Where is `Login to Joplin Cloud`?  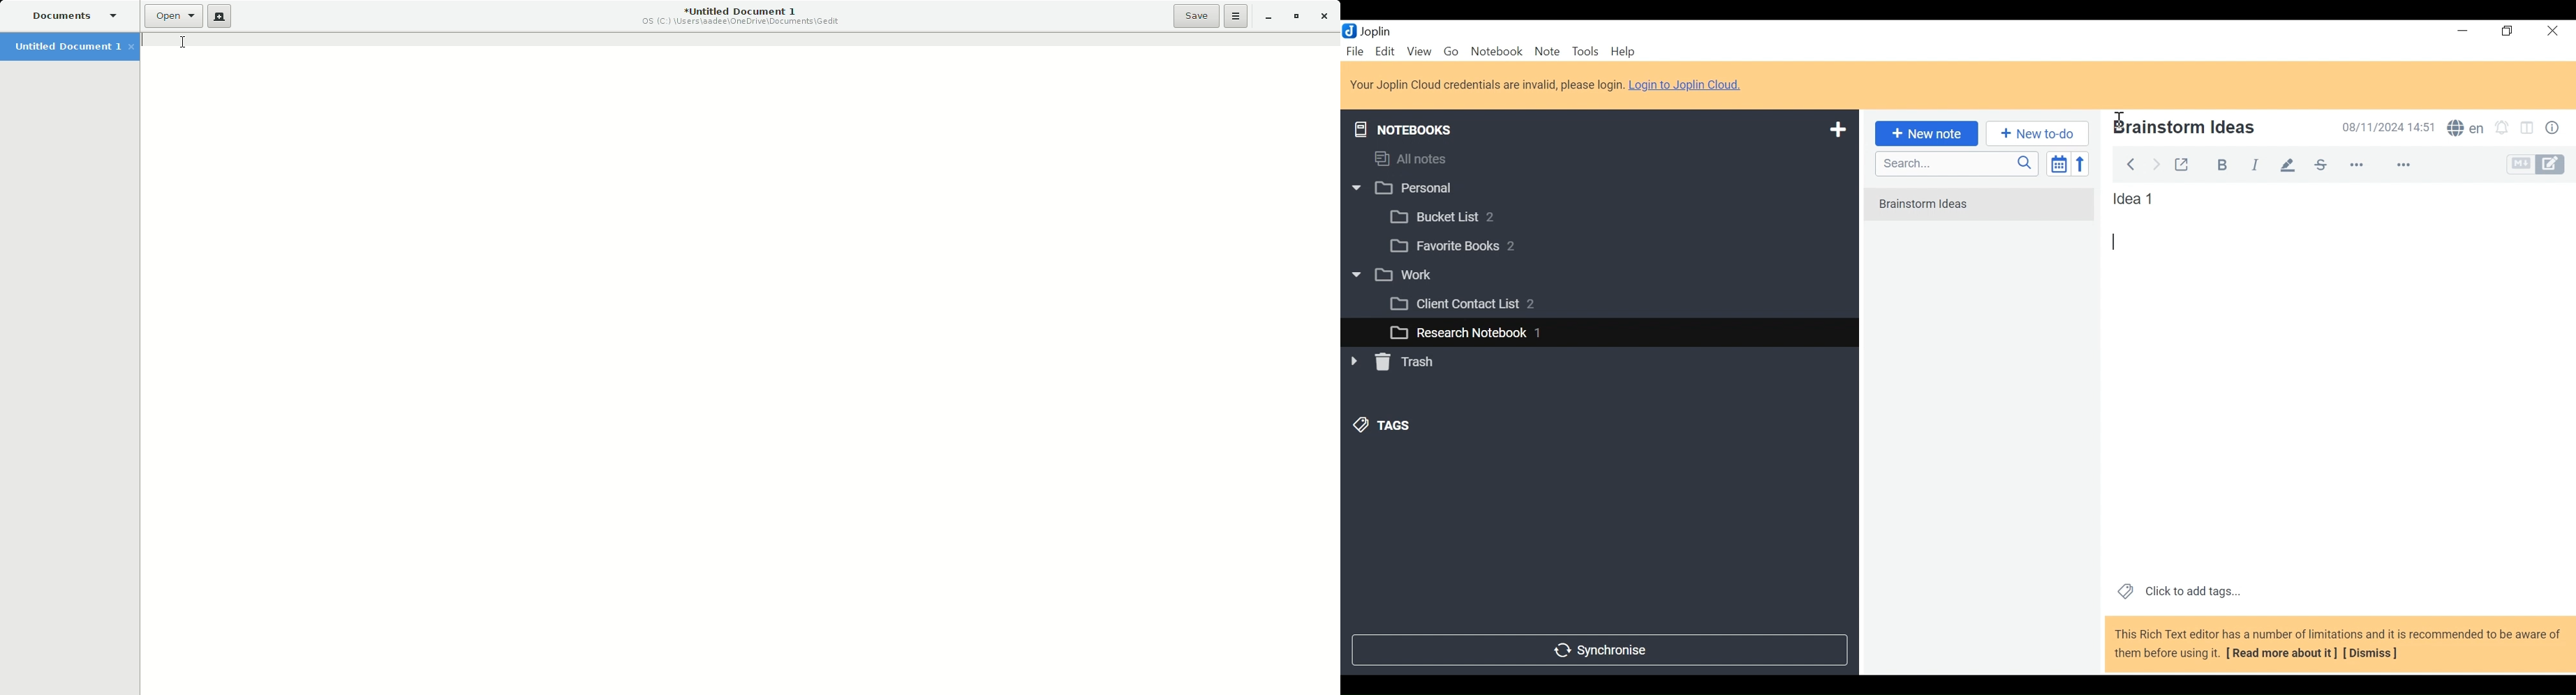 Login to Joplin Cloud is located at coordinates (1689, 85).